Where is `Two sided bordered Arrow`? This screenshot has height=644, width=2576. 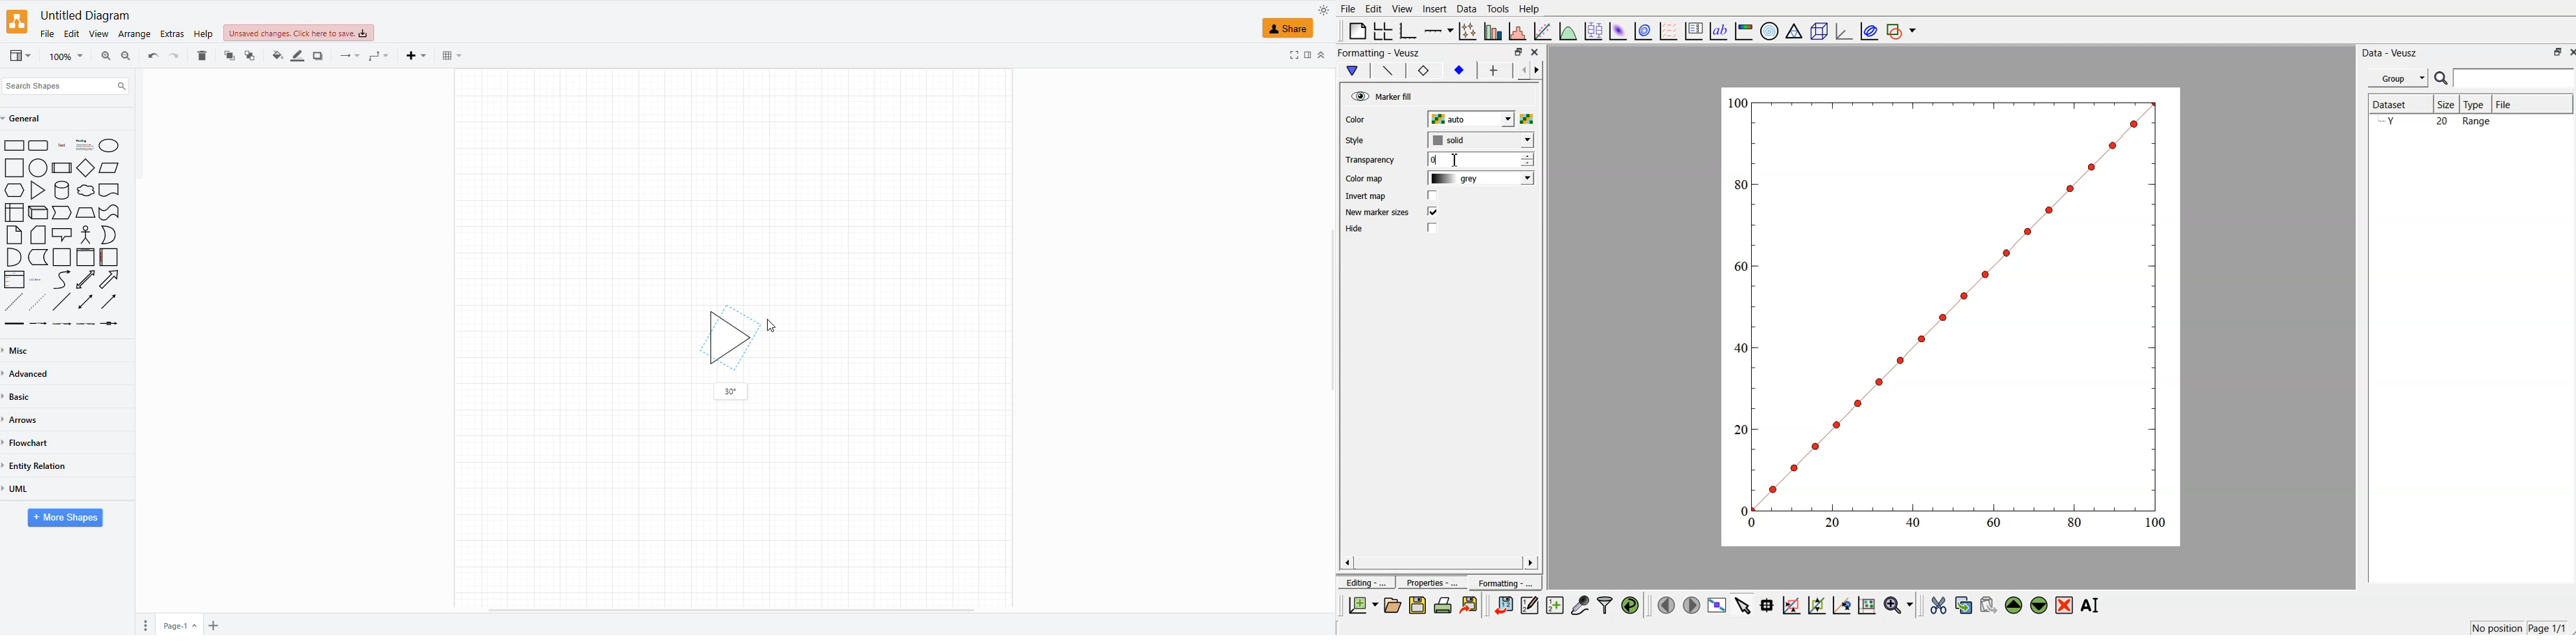
Two sided bordered Arrow is located at coordinates (85, 279).